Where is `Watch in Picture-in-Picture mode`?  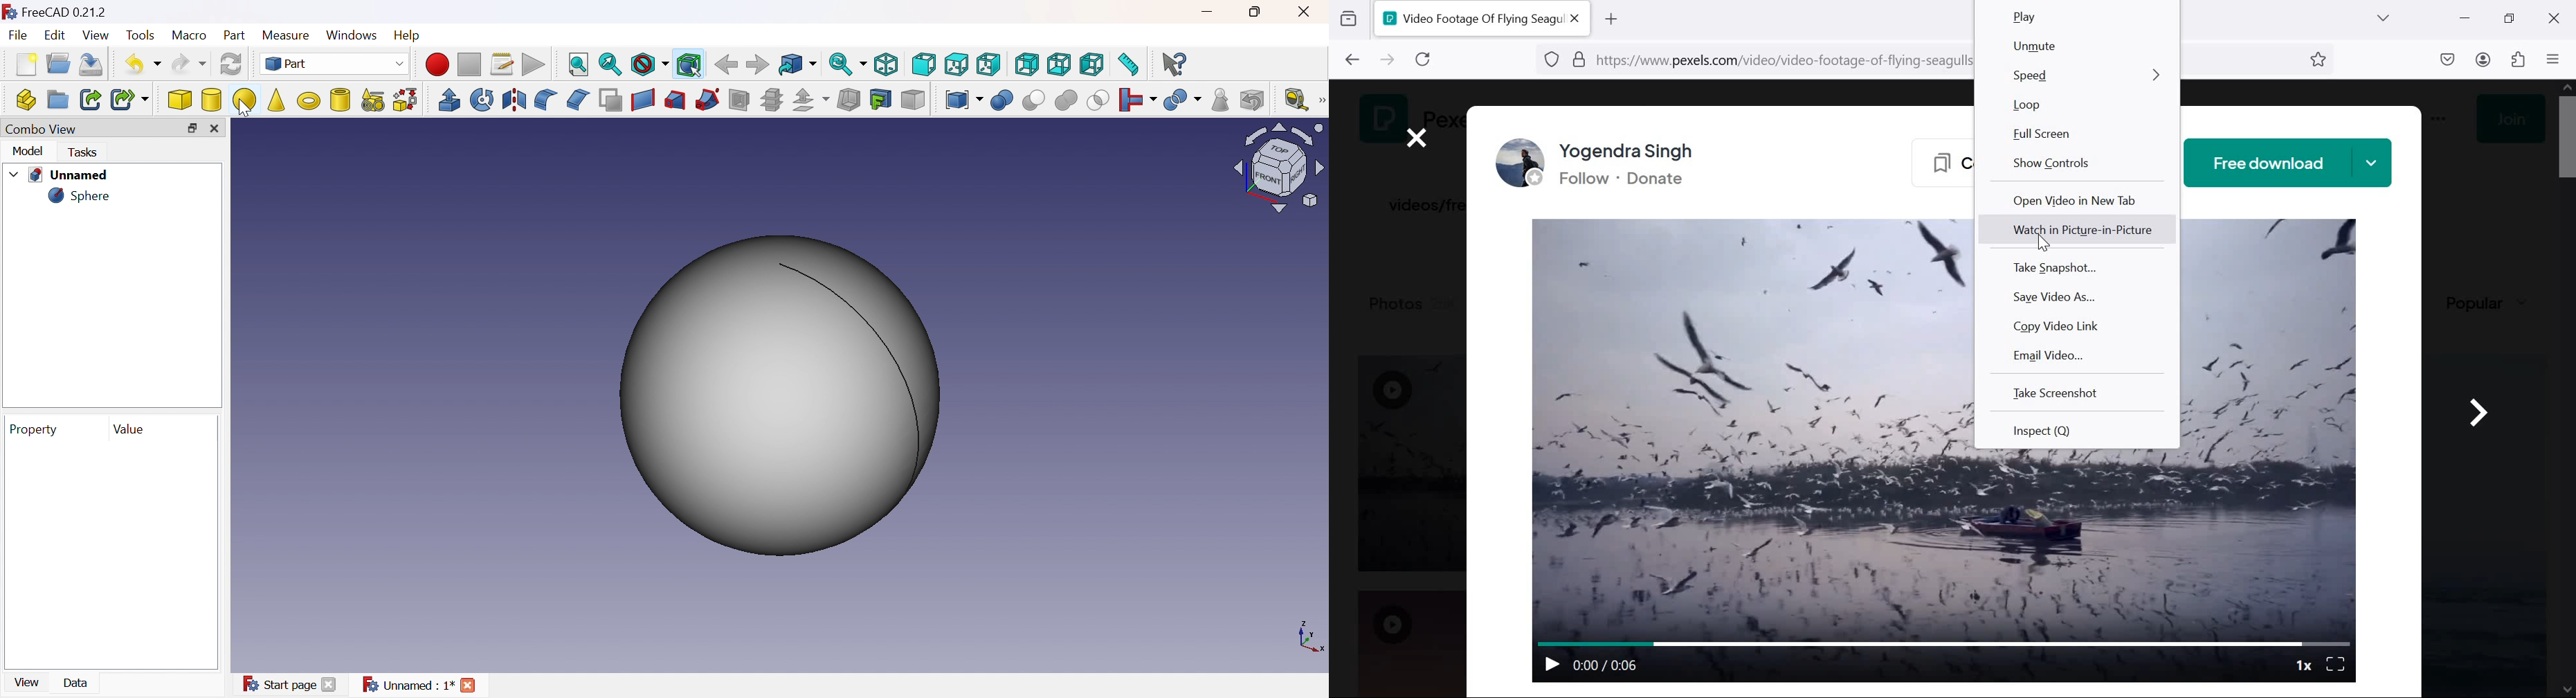
Watch in Picture-in-Picture mode is located at coordinates (2084, 231).